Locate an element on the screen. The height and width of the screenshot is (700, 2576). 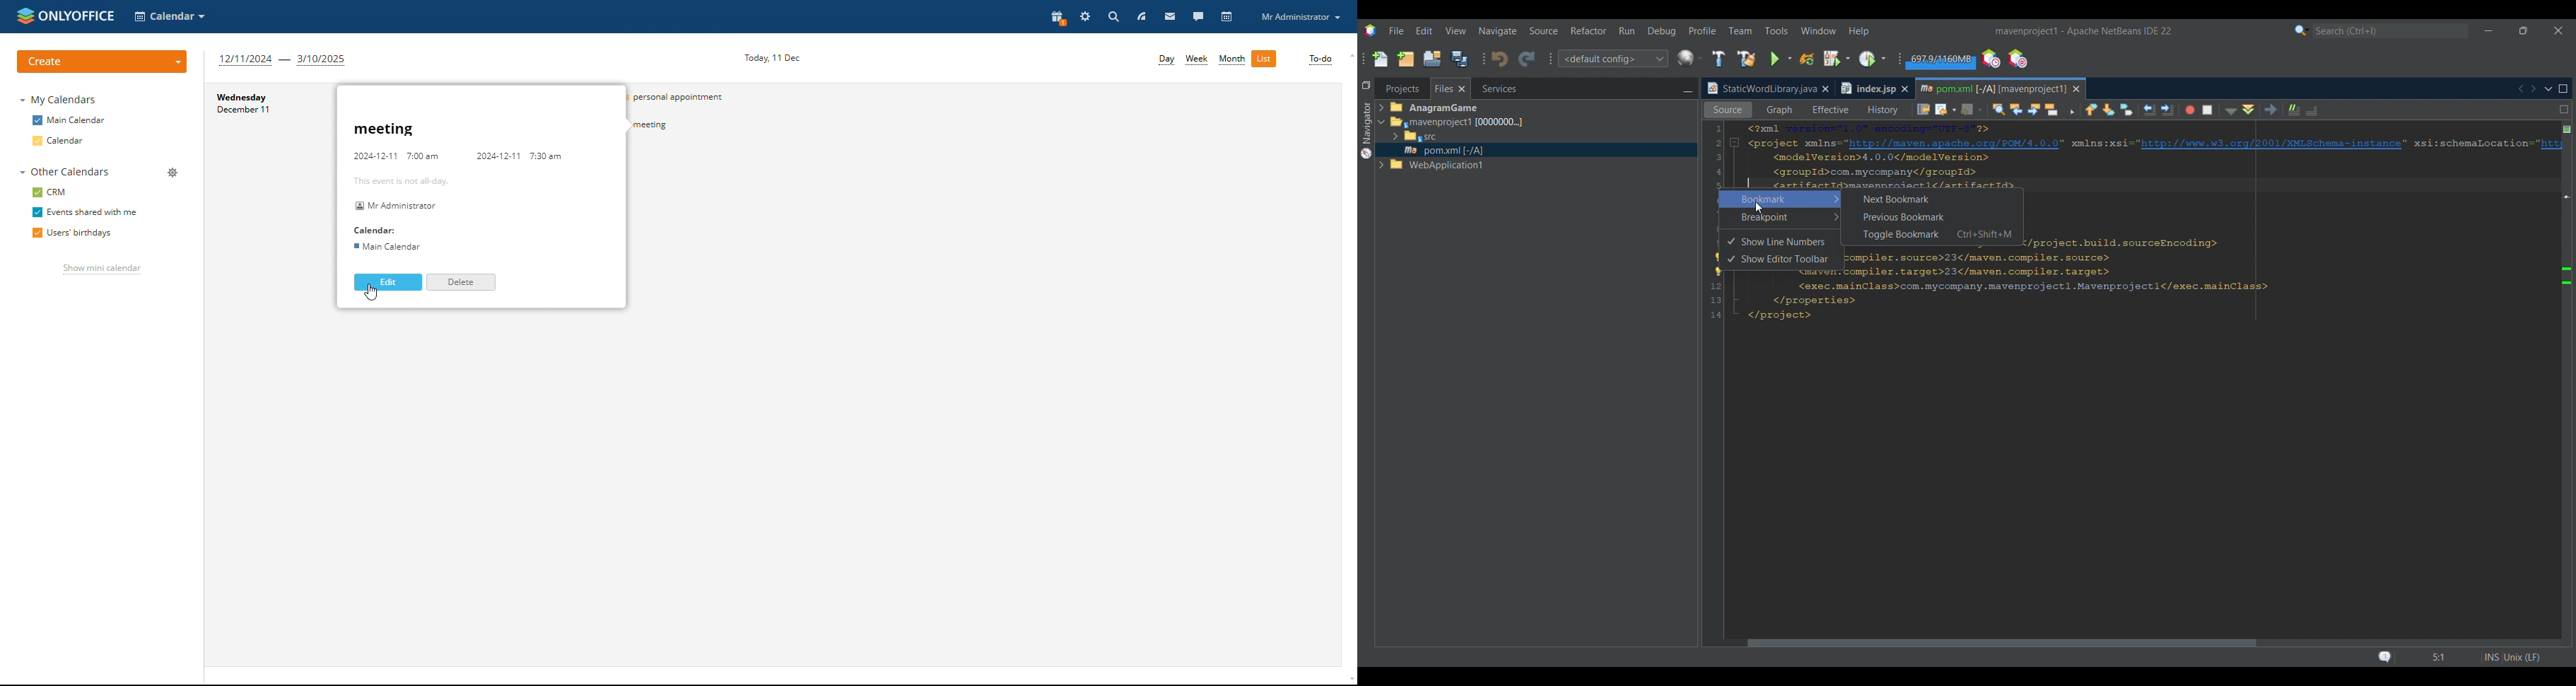
Tools menu is located at coordinates (1776, 30).